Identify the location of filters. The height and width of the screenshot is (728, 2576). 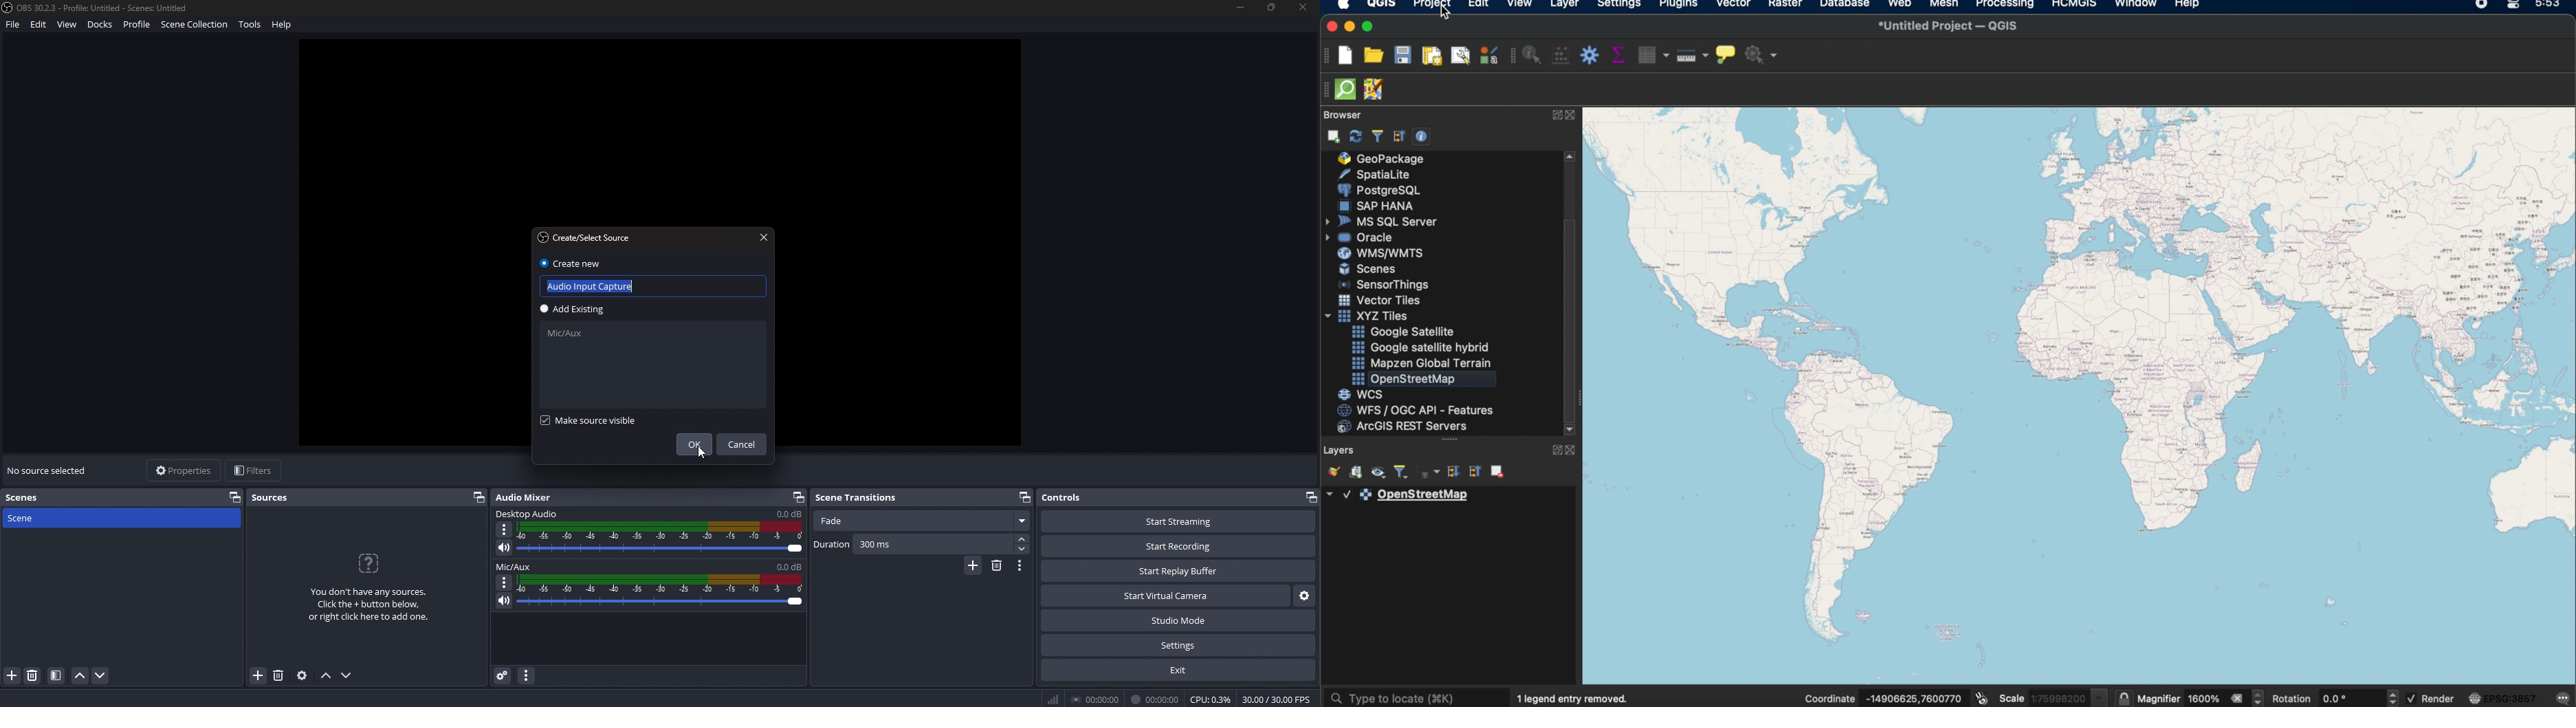
(255, 470).